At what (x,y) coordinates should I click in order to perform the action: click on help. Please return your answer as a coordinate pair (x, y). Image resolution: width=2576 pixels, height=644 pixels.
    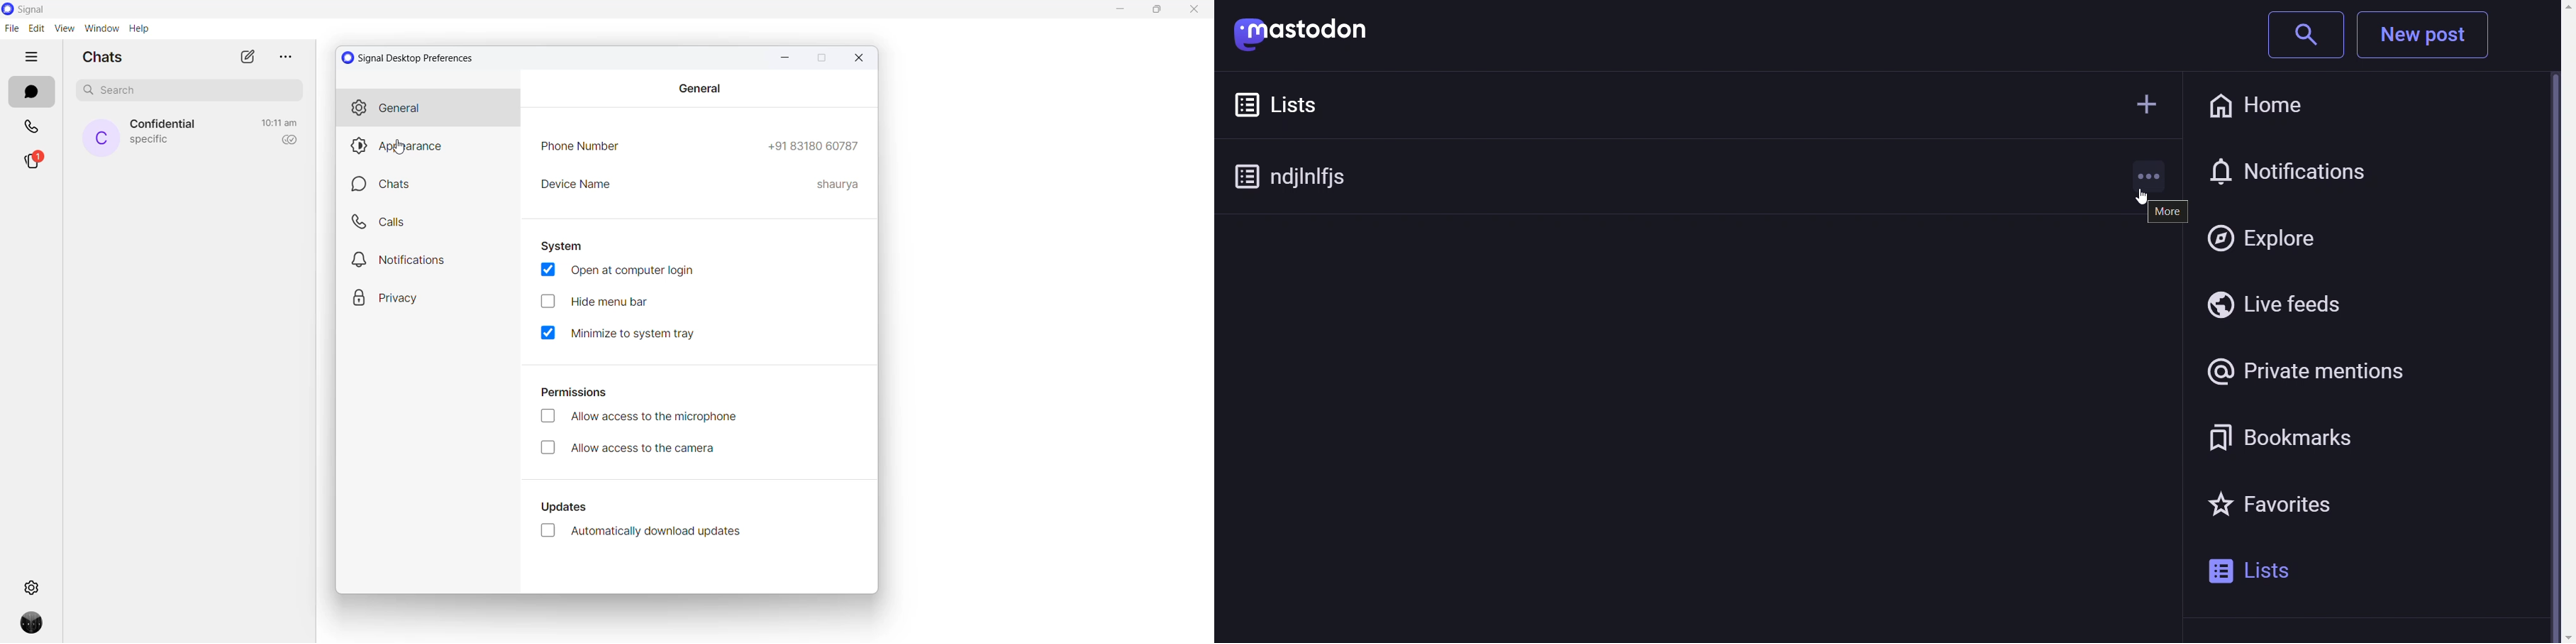
    Looking at the image, I should click on (139, 29).